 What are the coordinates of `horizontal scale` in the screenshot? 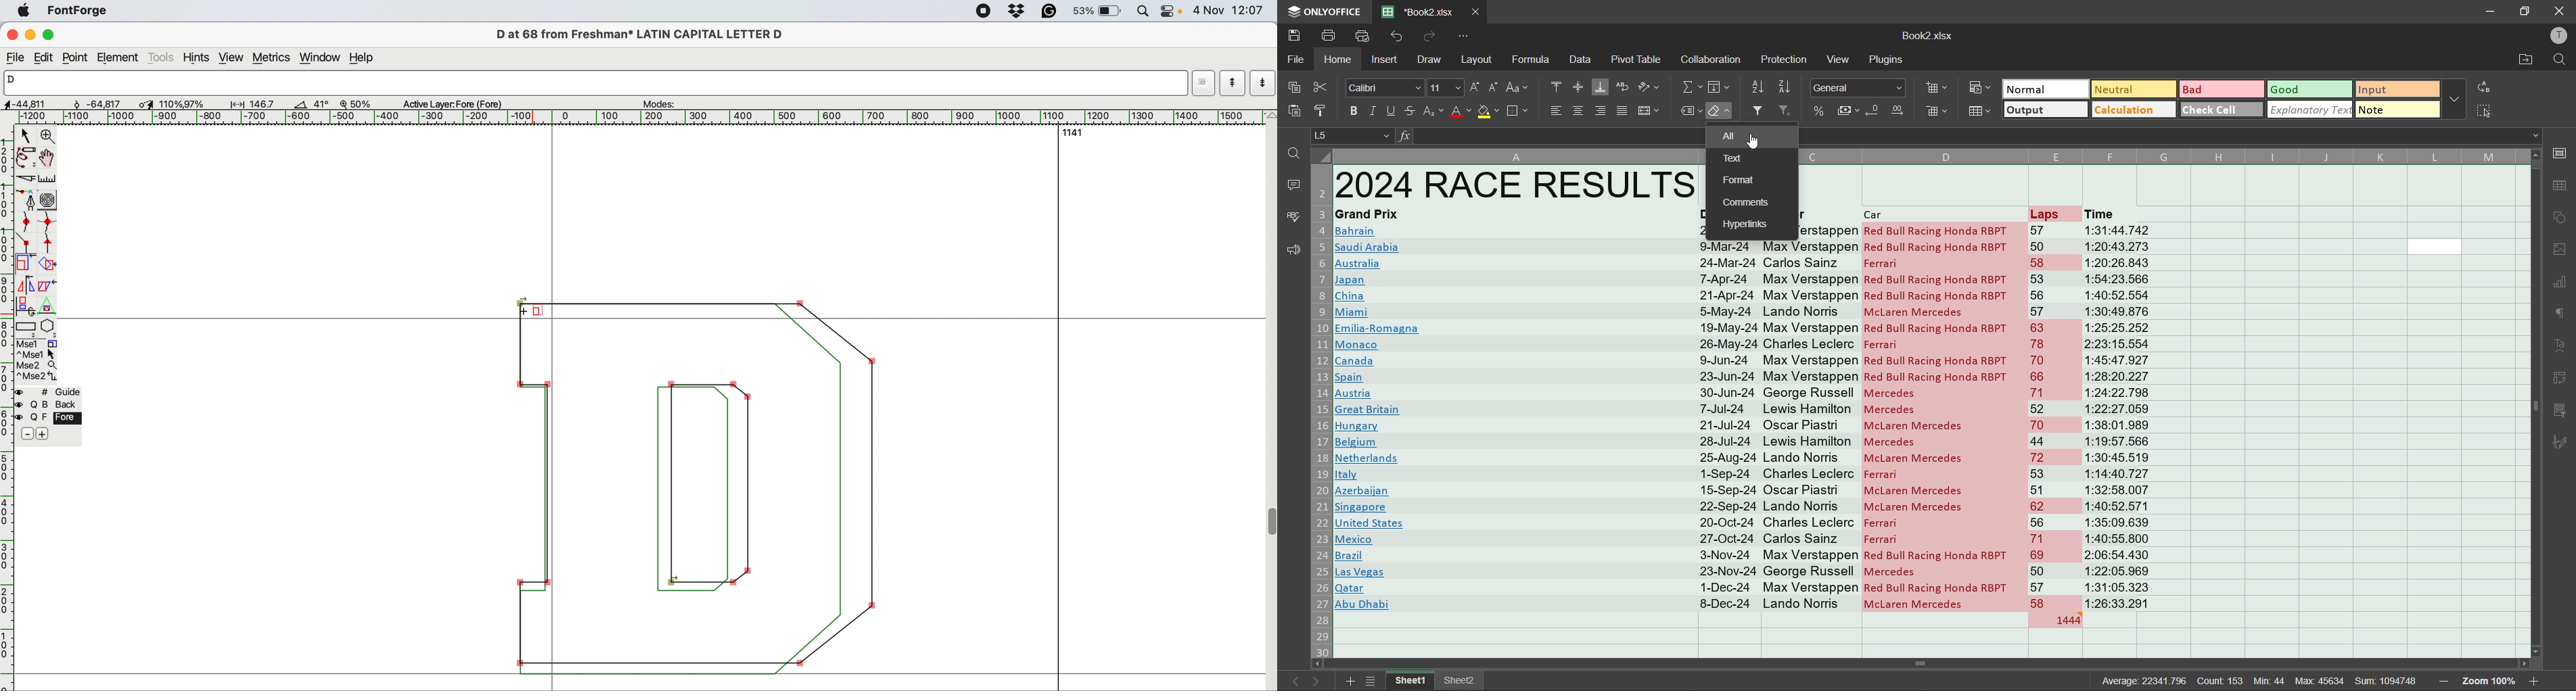 It's located at (8, 409).